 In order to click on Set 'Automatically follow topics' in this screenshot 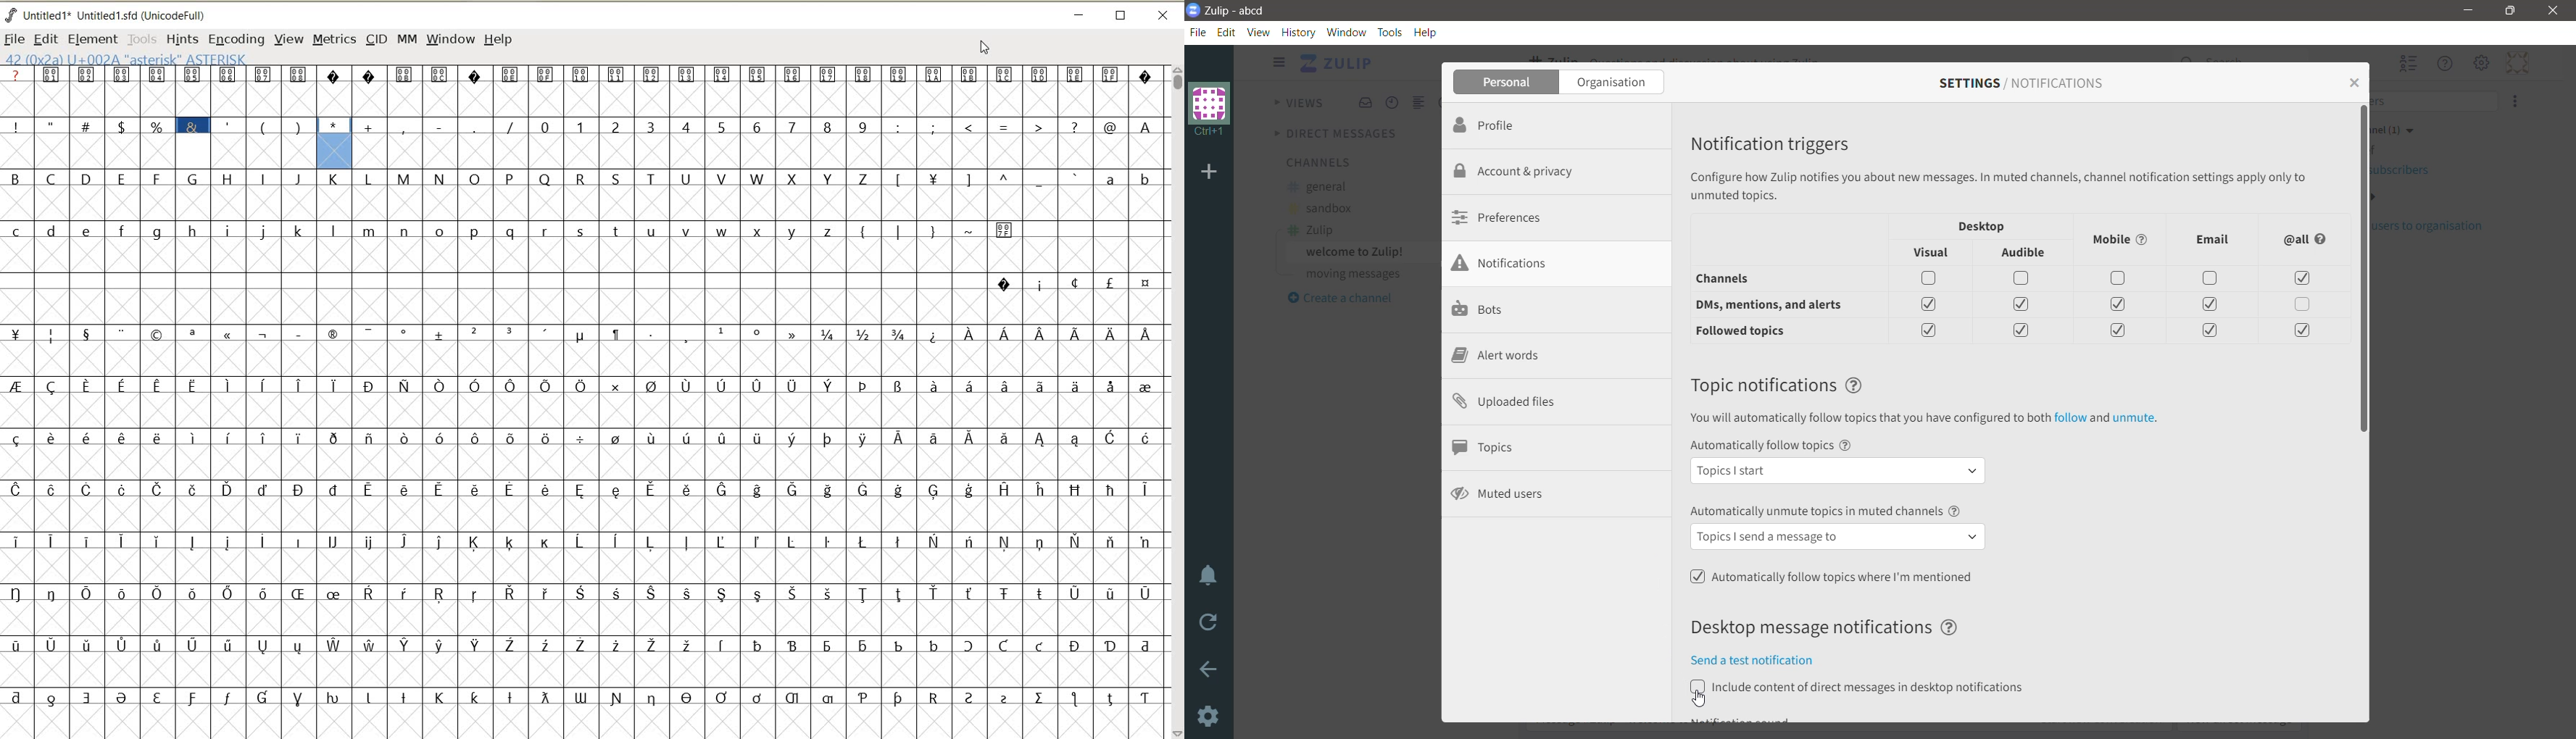, I will do `click(1840, 462)`.